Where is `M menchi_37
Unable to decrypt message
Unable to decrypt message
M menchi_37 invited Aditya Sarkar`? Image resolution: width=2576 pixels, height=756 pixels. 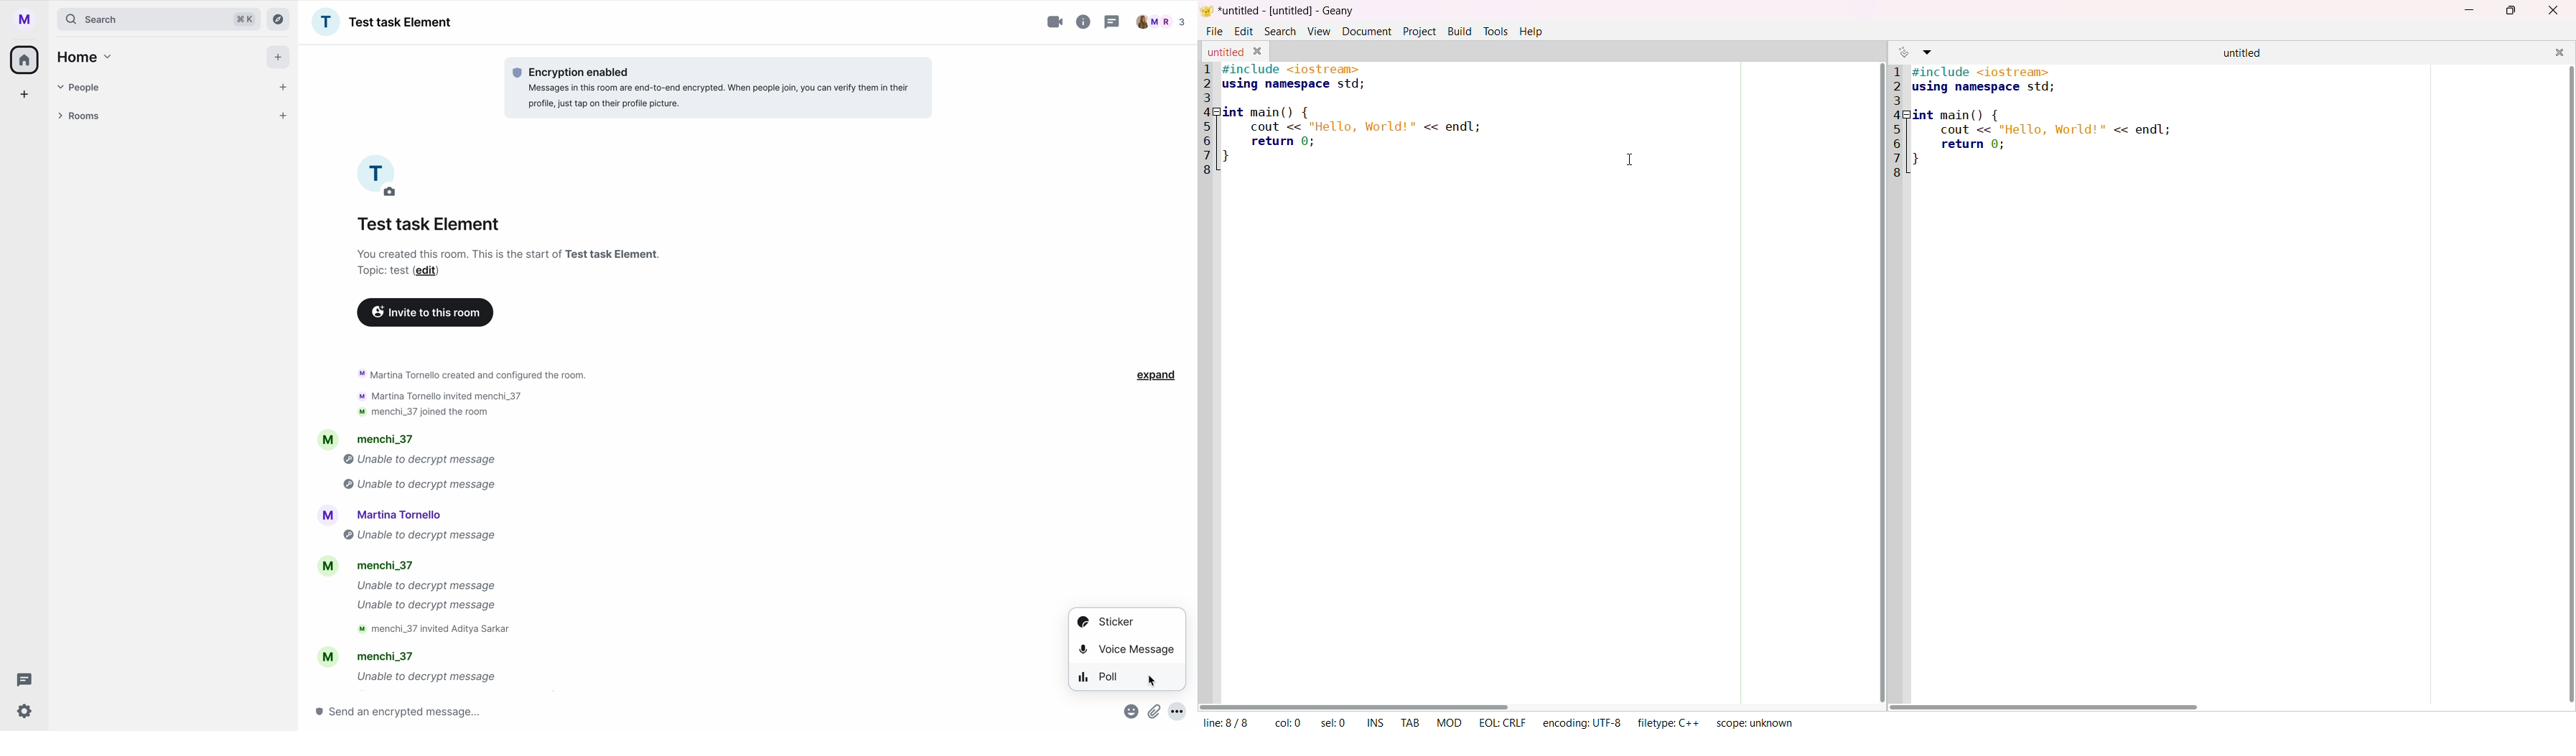 M menchi_37
Unable to decrypt message
Unable to decrypt message
M menchi_37 invited Aditya Sarkar is located at coordinates (421, 599).